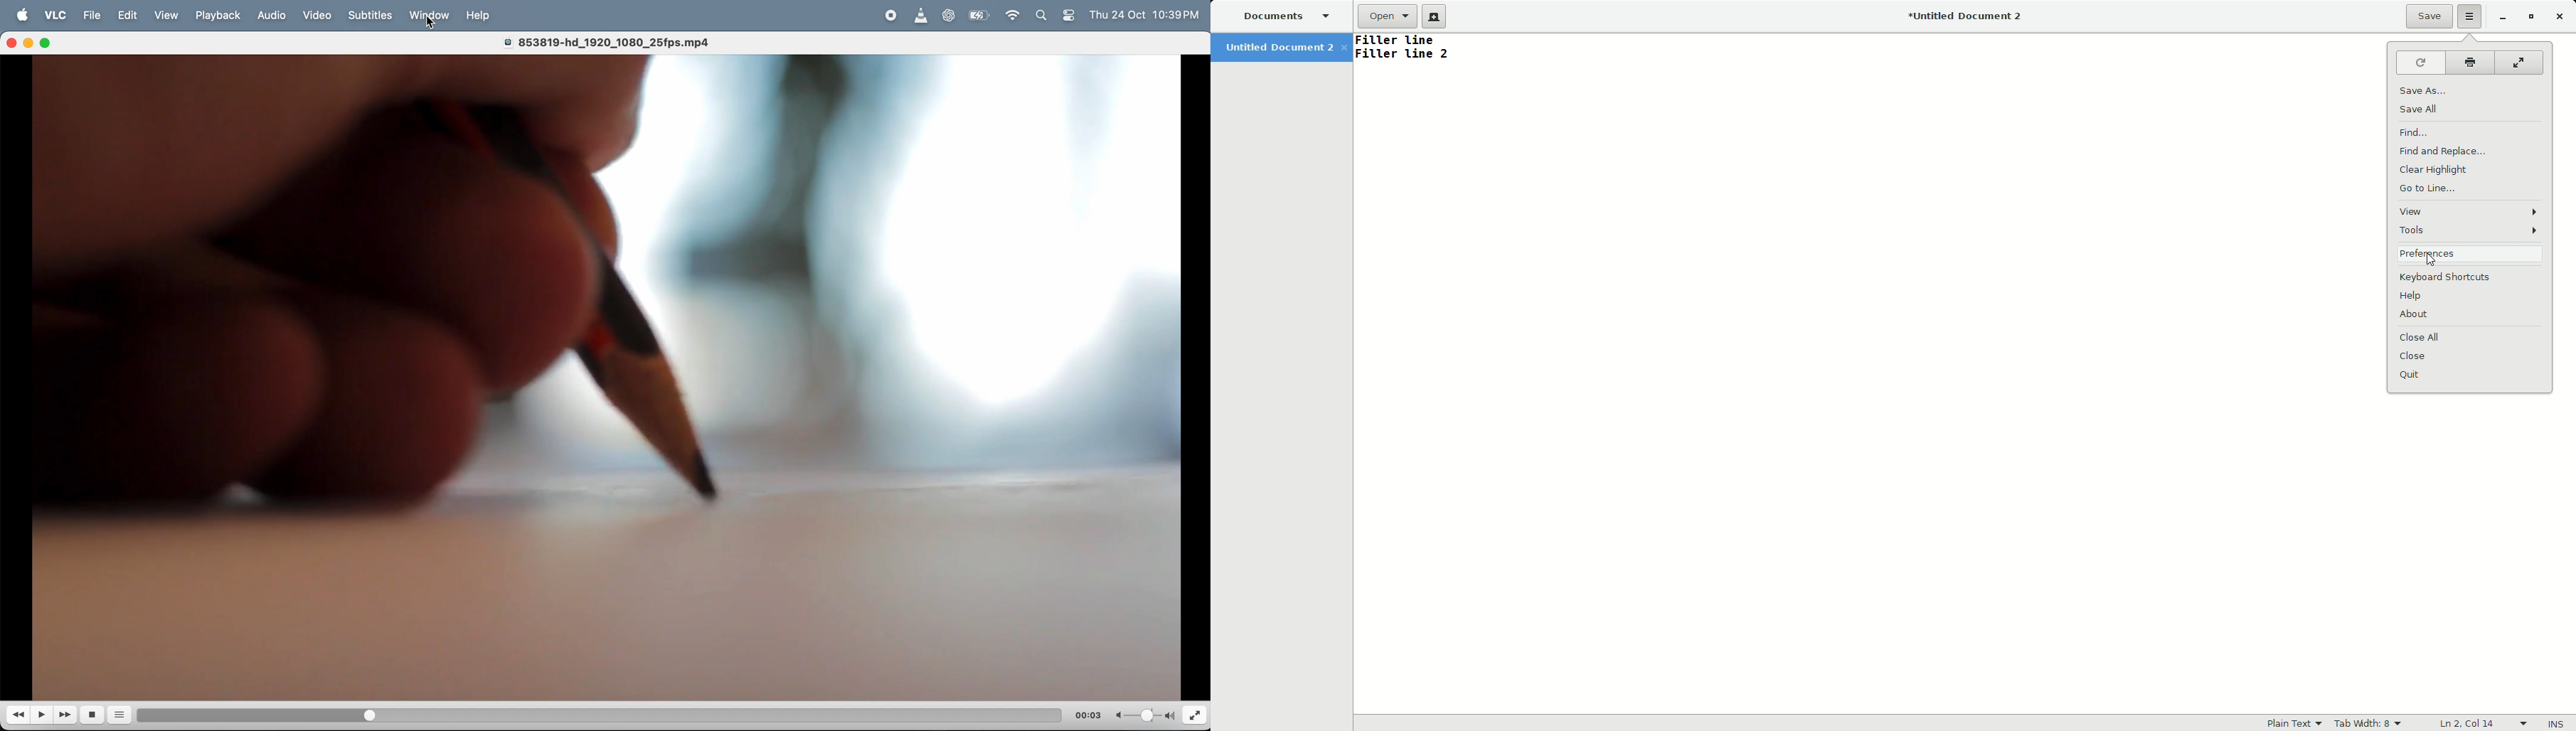  I want to click on chatgpt, so click(952, 16).